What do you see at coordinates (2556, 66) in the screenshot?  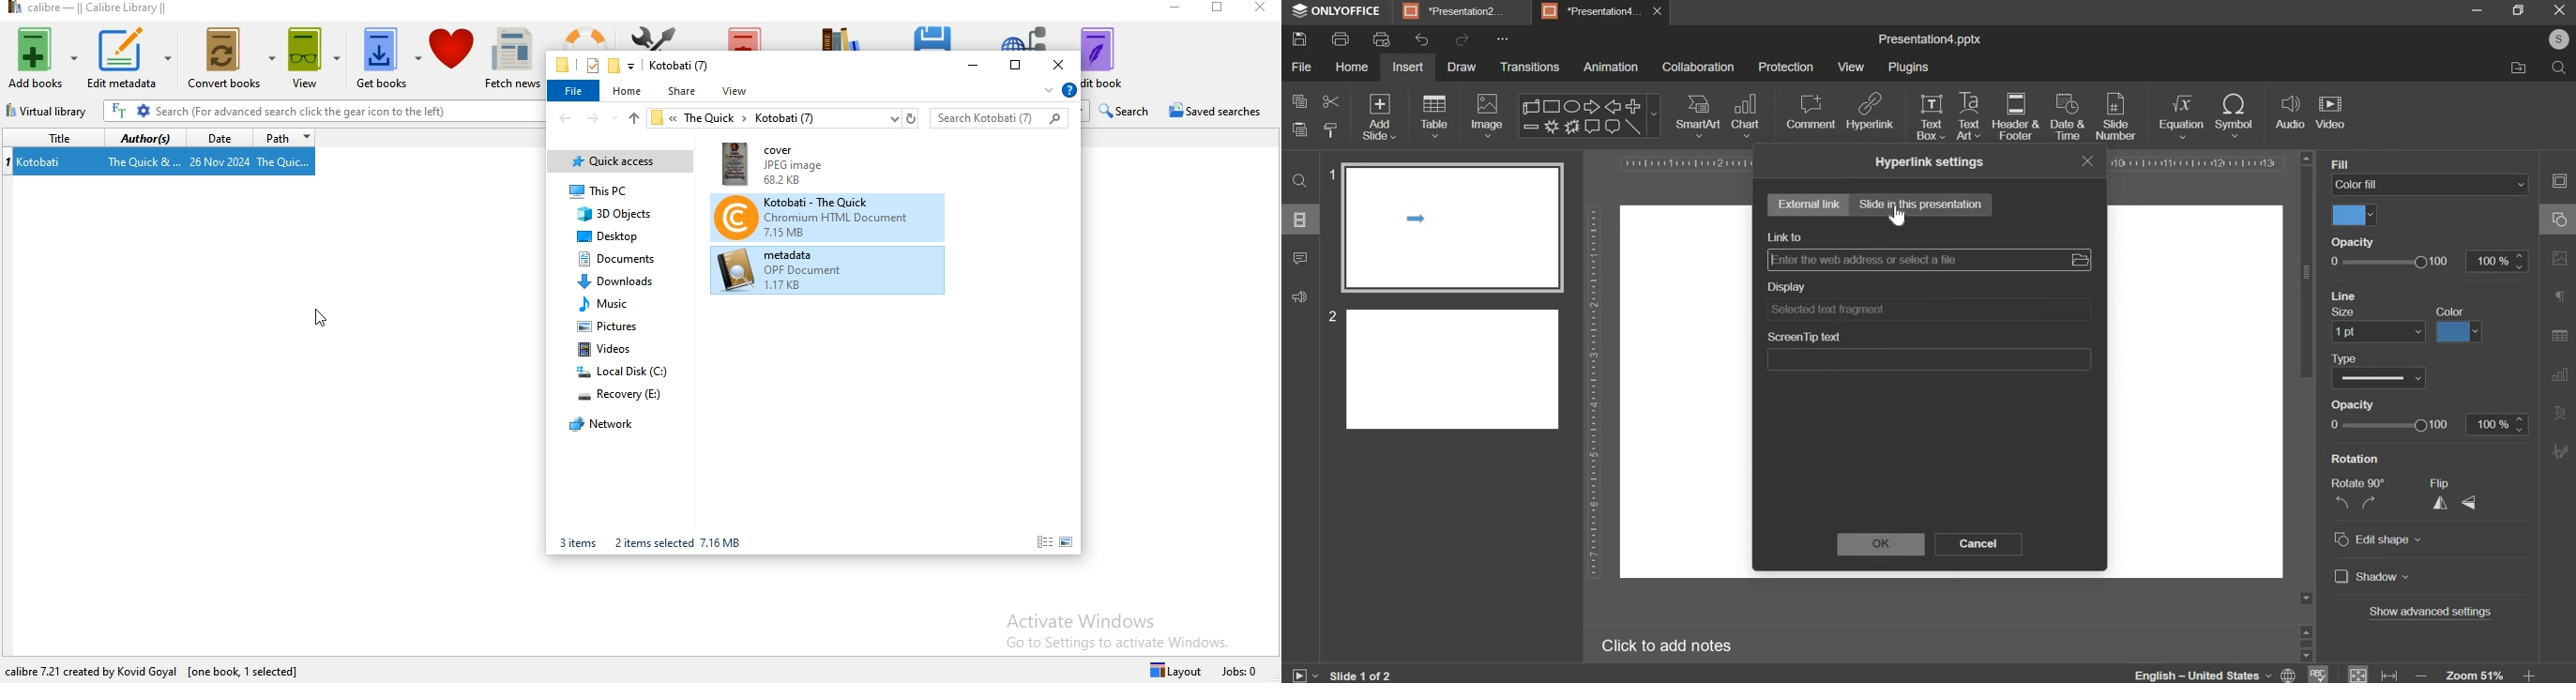 I see `search` at bounding box center [2556, 66].